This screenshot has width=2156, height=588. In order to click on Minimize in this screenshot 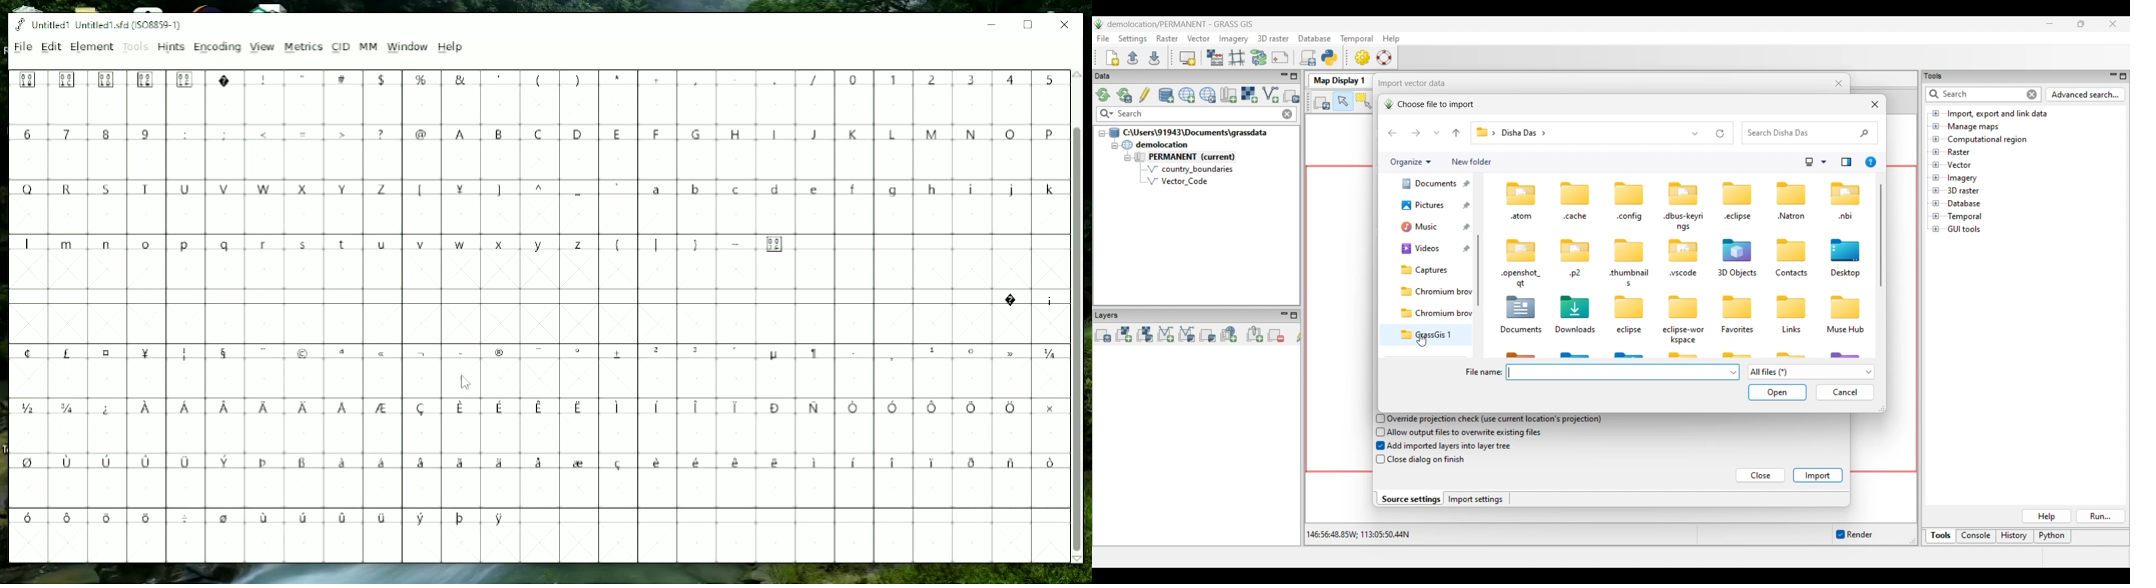, I will do `click(992, 23)`.